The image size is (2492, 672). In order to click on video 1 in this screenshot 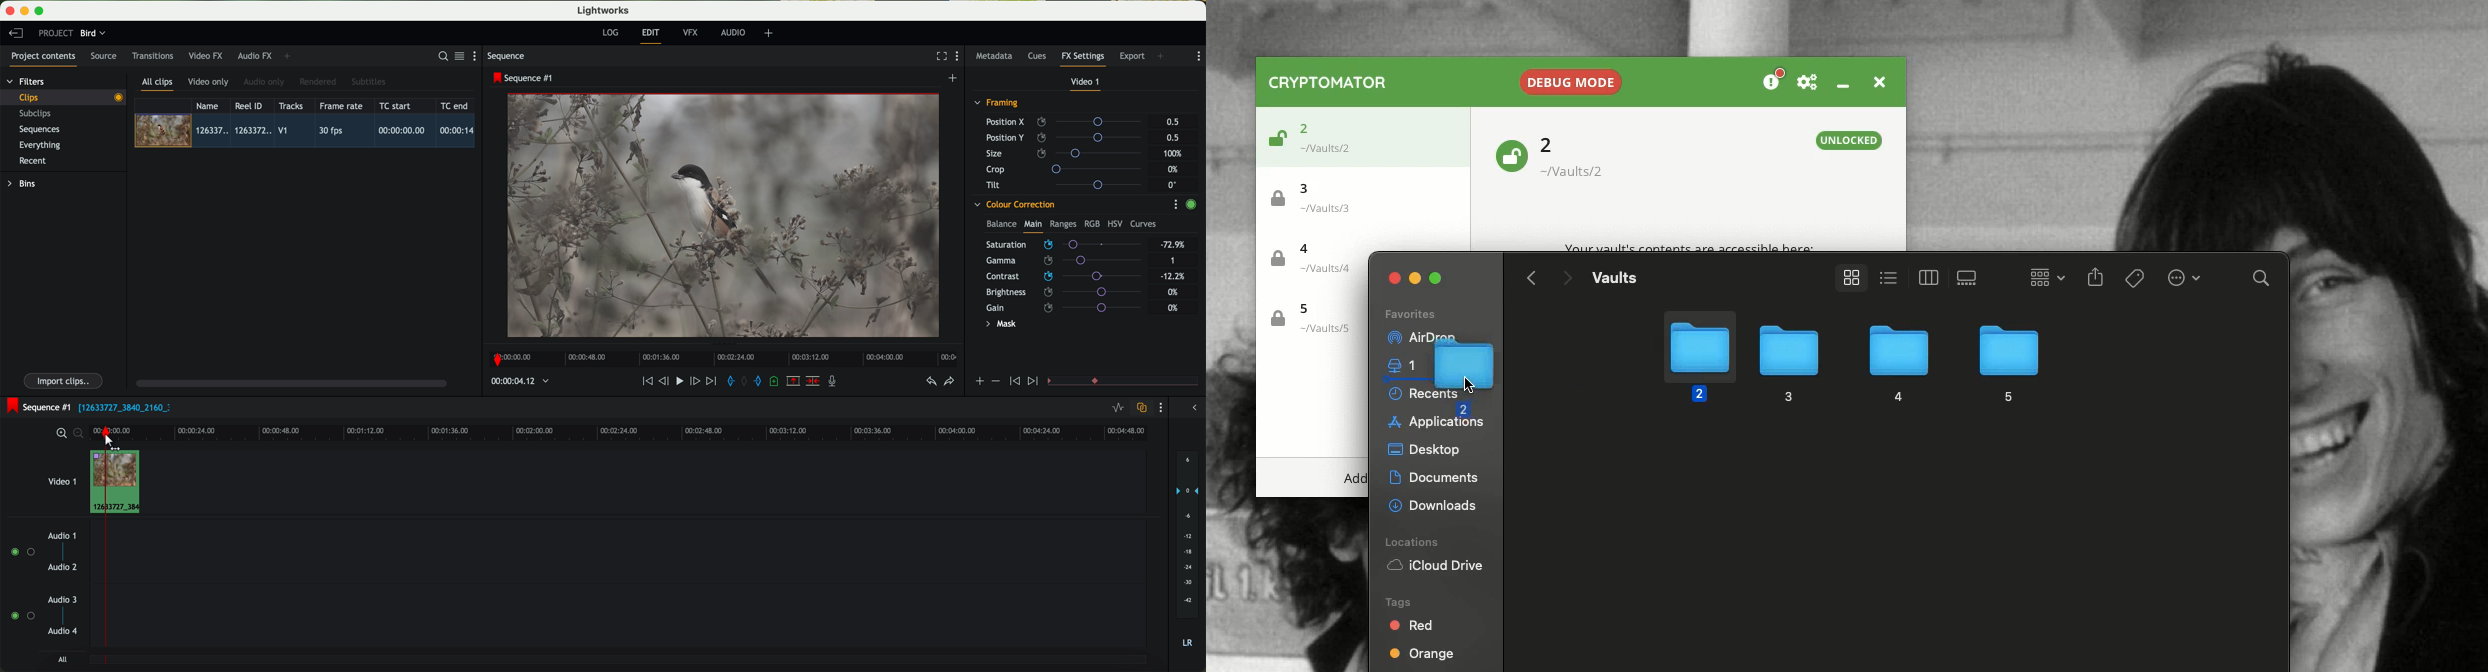, I will do `click(1086, 84)`.